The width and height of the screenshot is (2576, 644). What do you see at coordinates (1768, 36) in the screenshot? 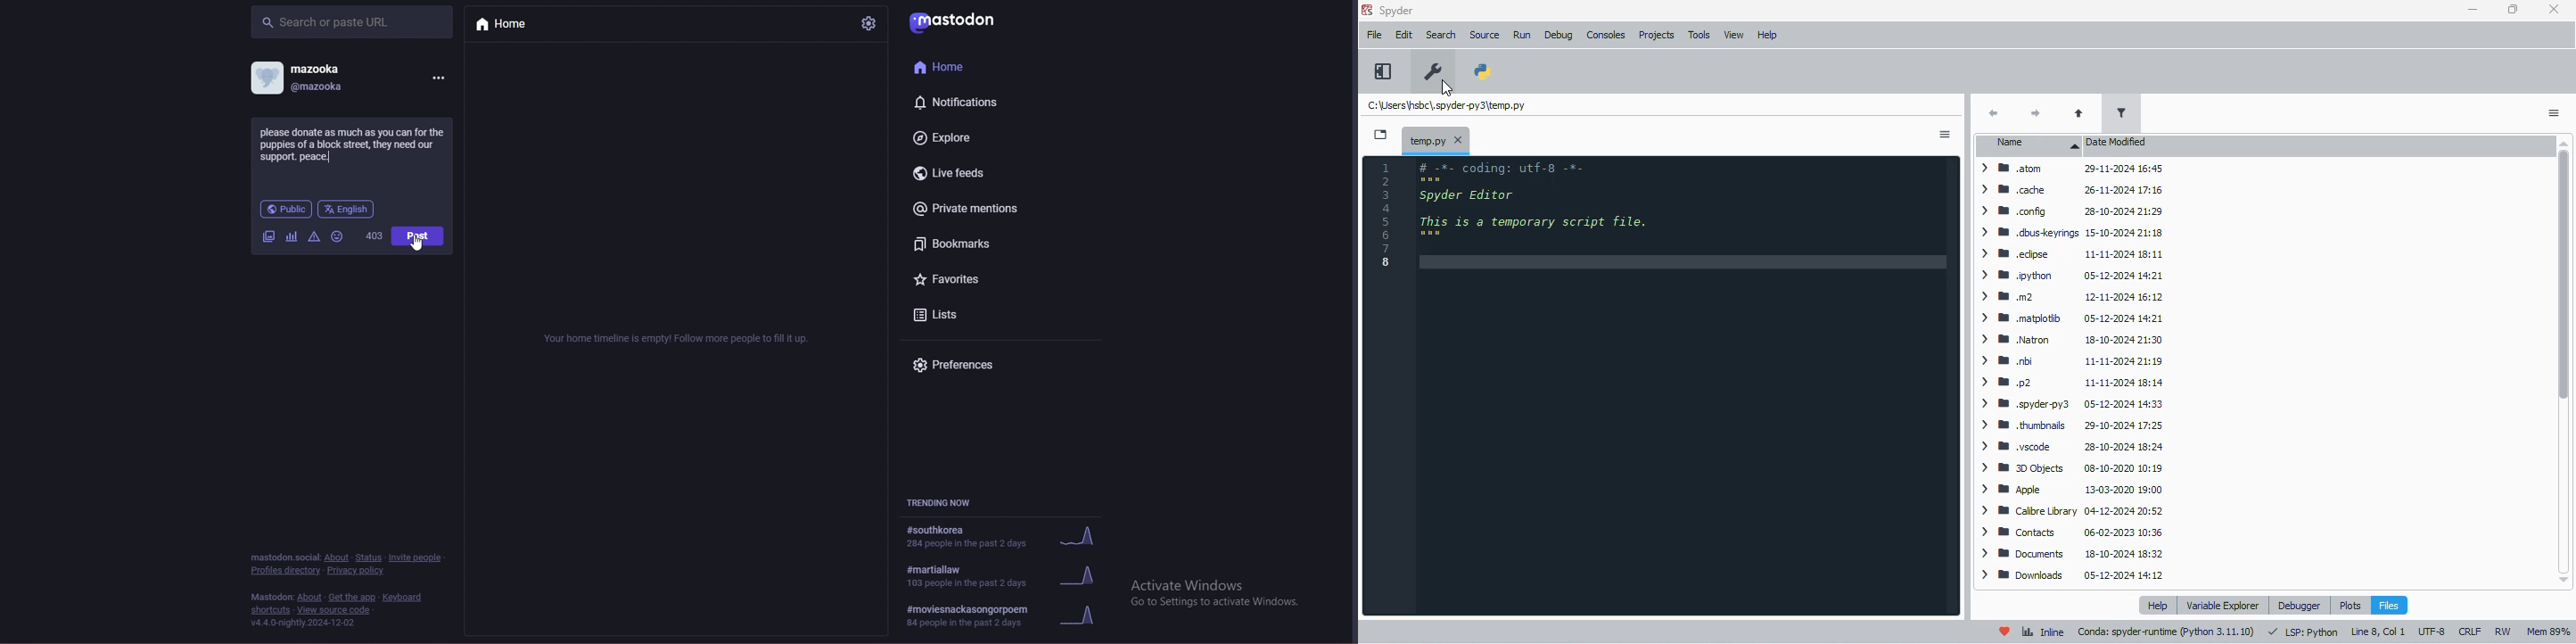
I see `help` at bounding box center [1768, 36].